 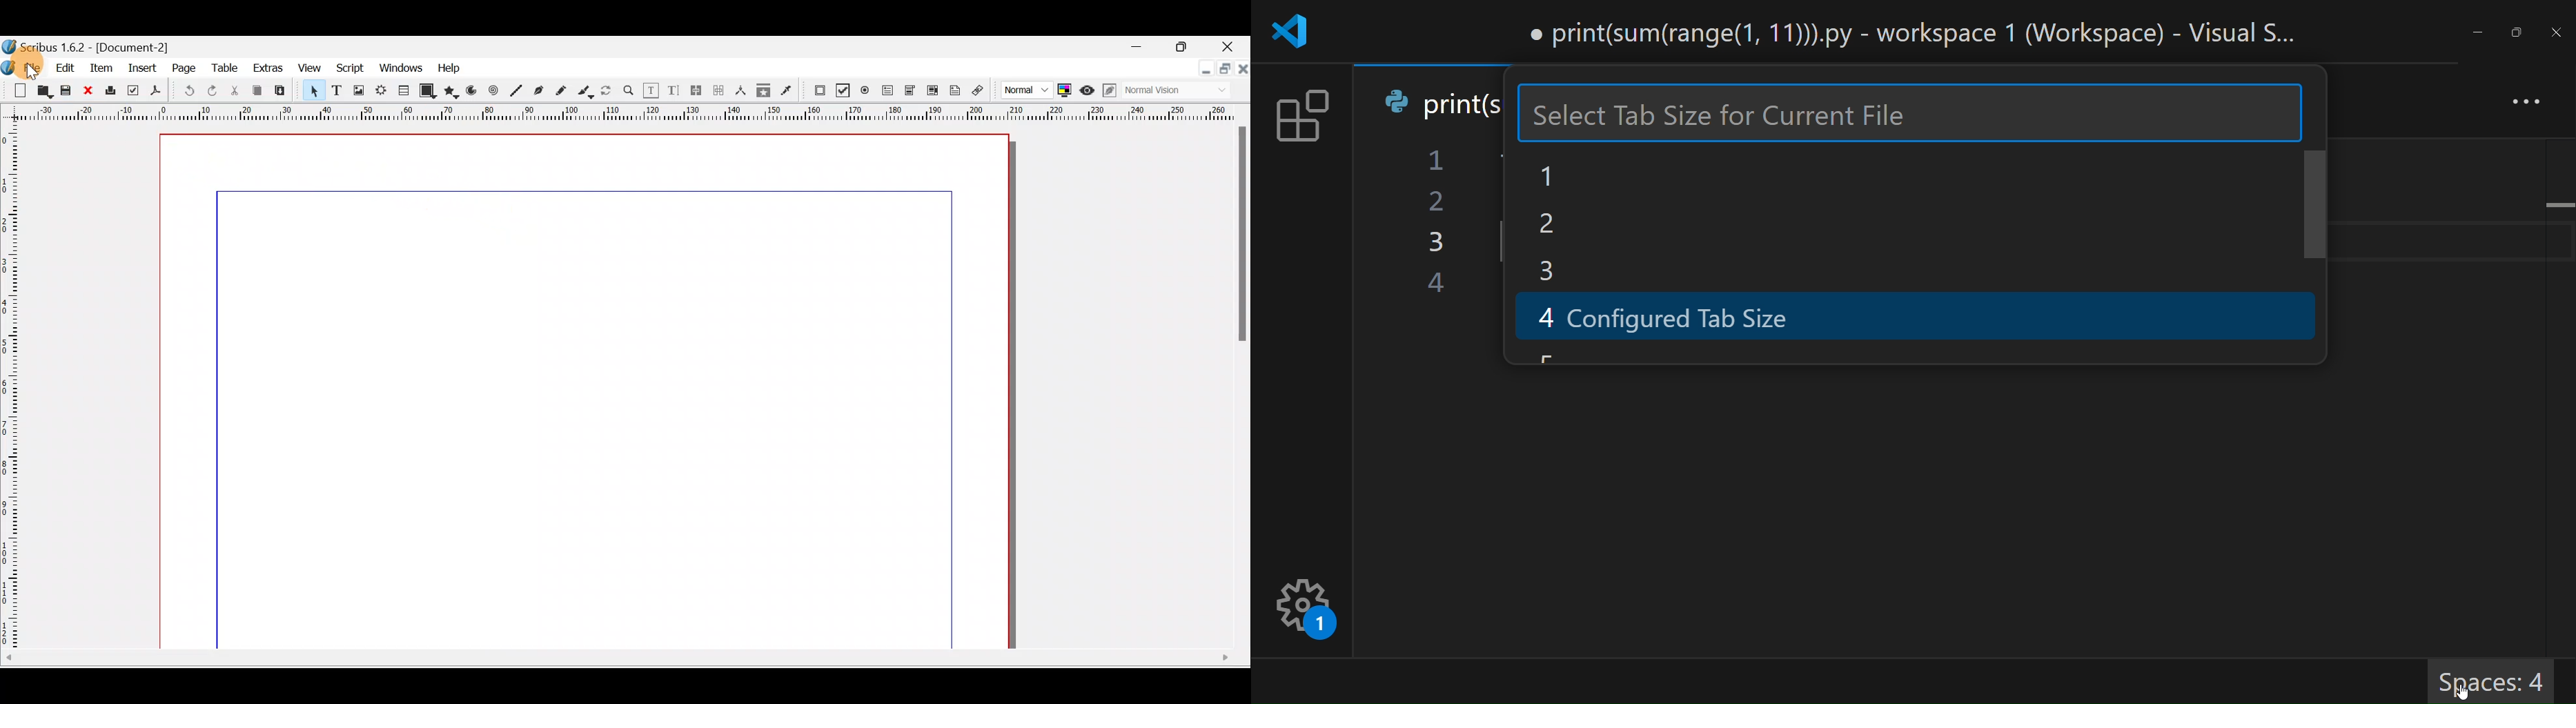 I want to click on Image frame, so click(x=358, y=93).